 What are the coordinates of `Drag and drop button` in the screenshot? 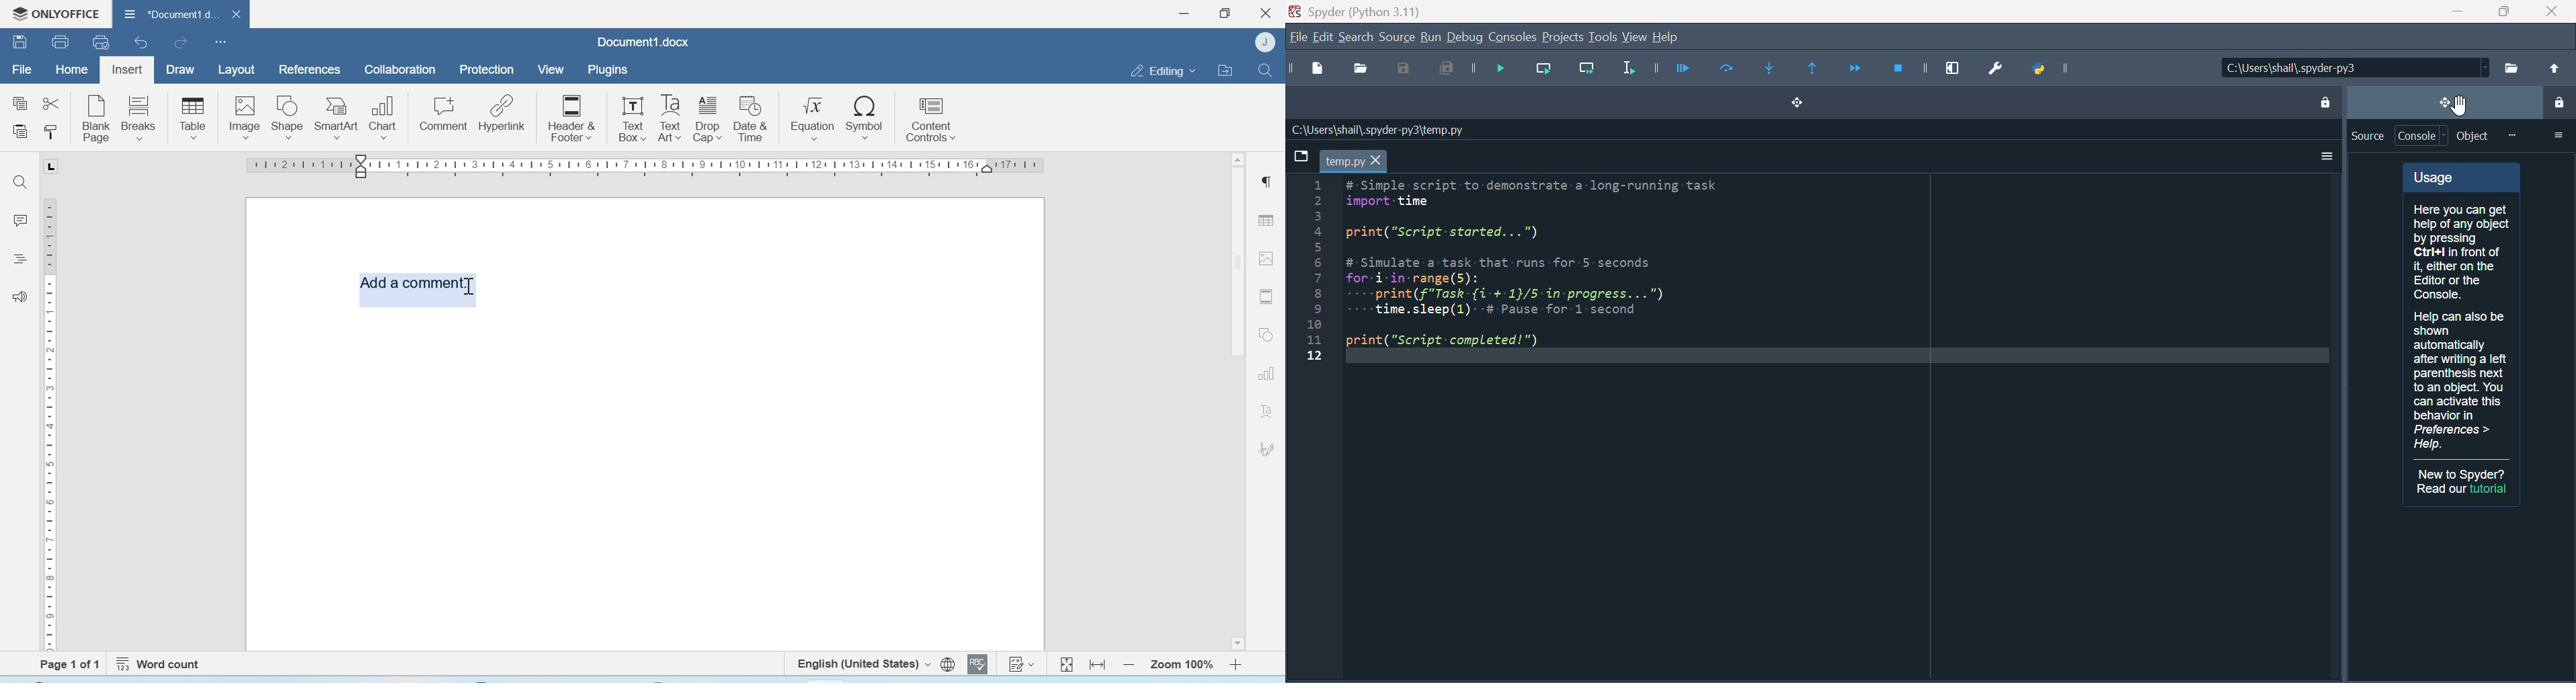 It's located at (1795, 104).